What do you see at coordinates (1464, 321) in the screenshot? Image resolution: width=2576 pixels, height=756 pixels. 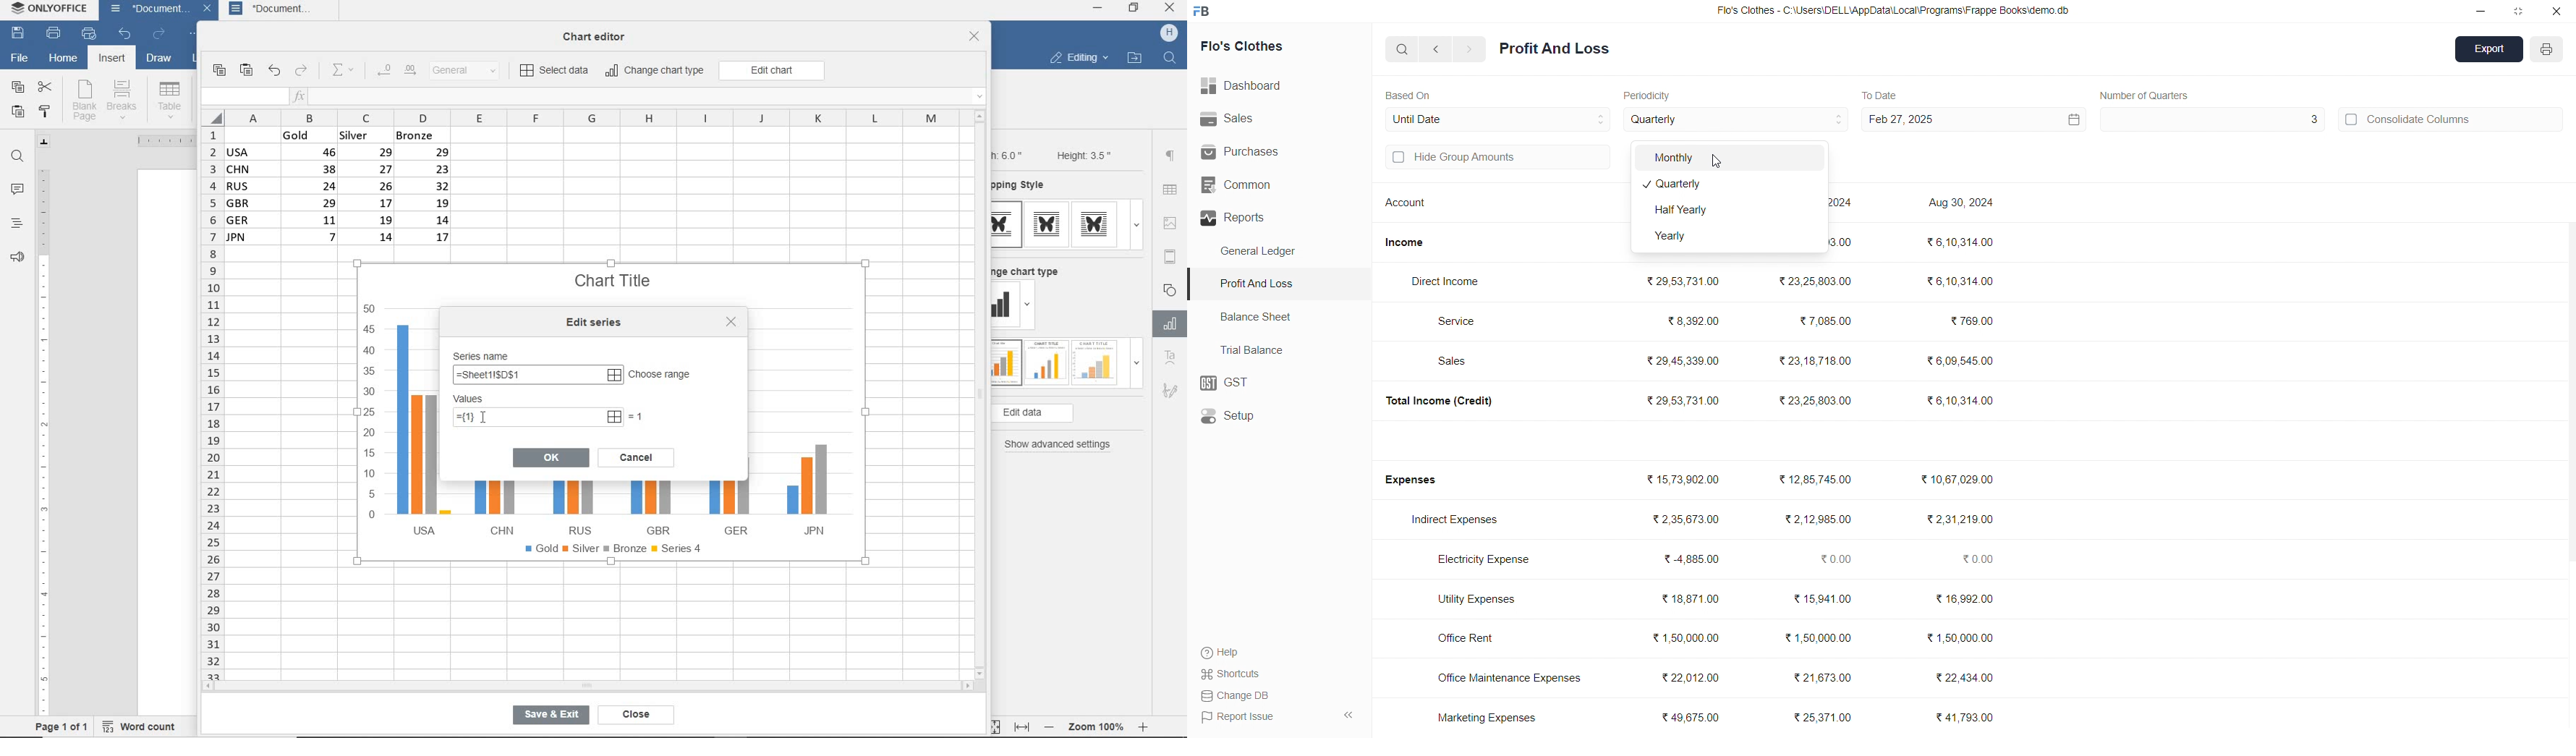 I see `Service` at bounding box center [1464, 321].